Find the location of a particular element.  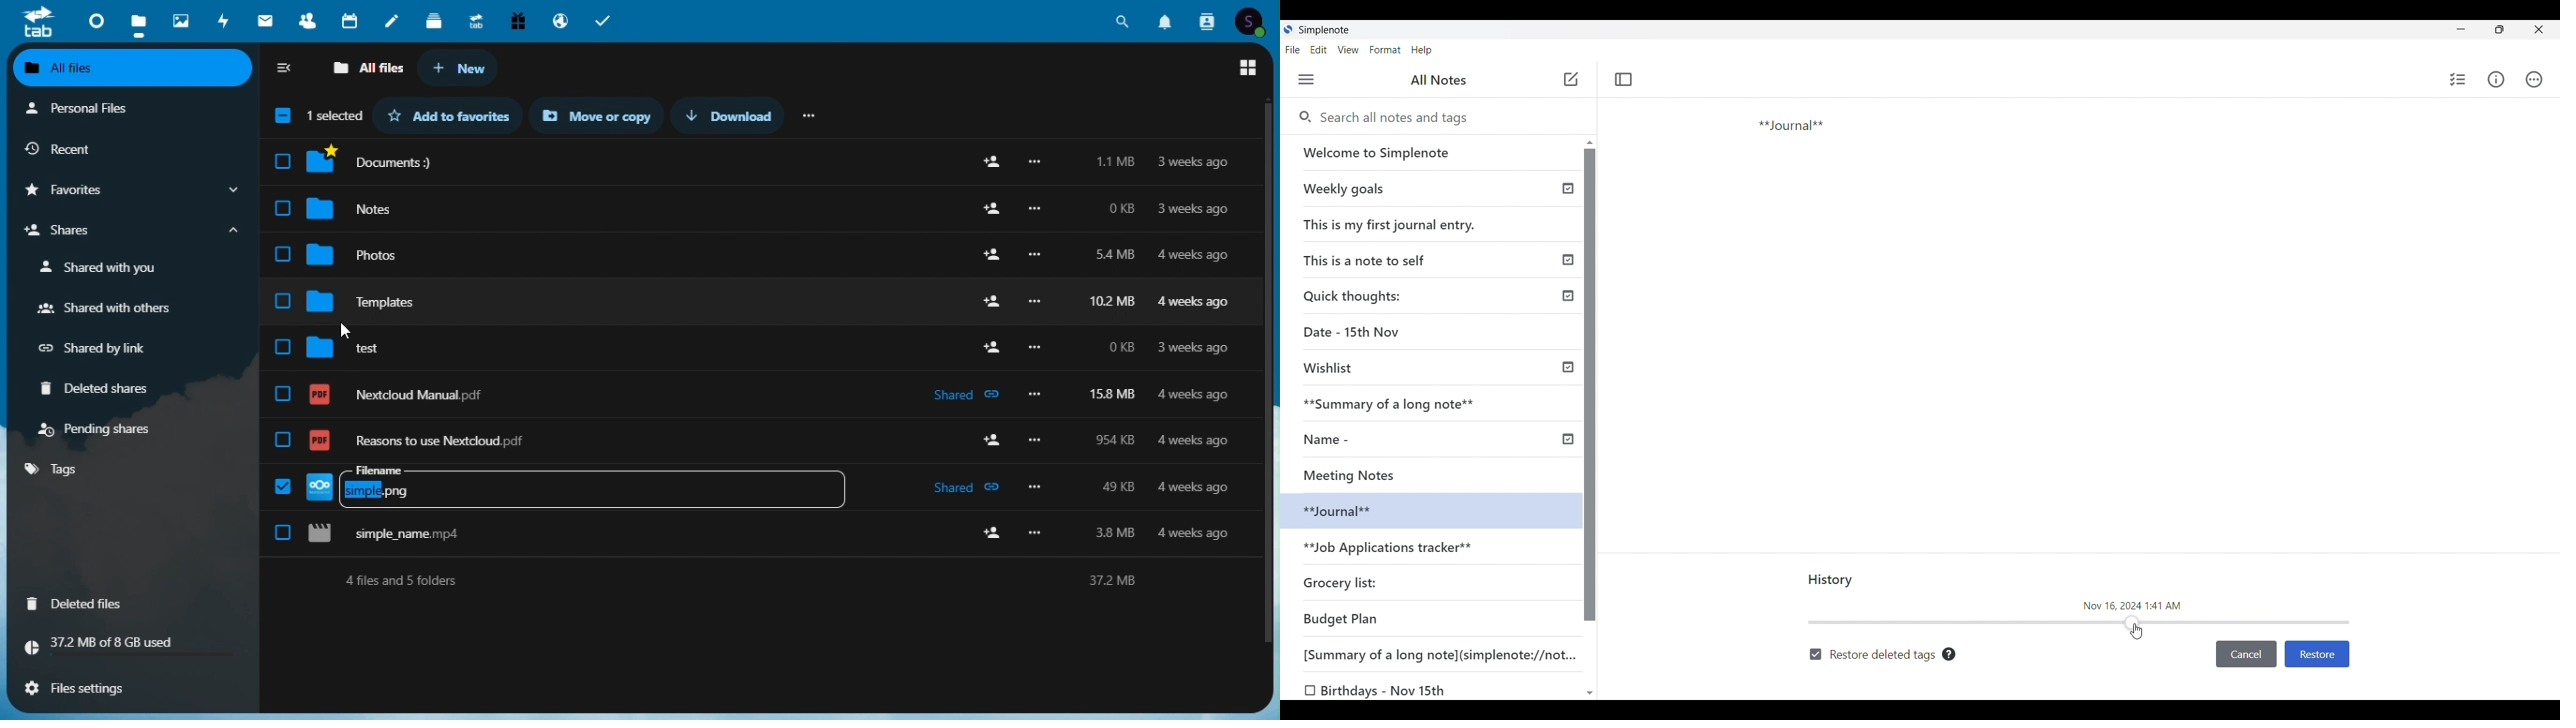

1 selected is located at coordinates (315, 118).